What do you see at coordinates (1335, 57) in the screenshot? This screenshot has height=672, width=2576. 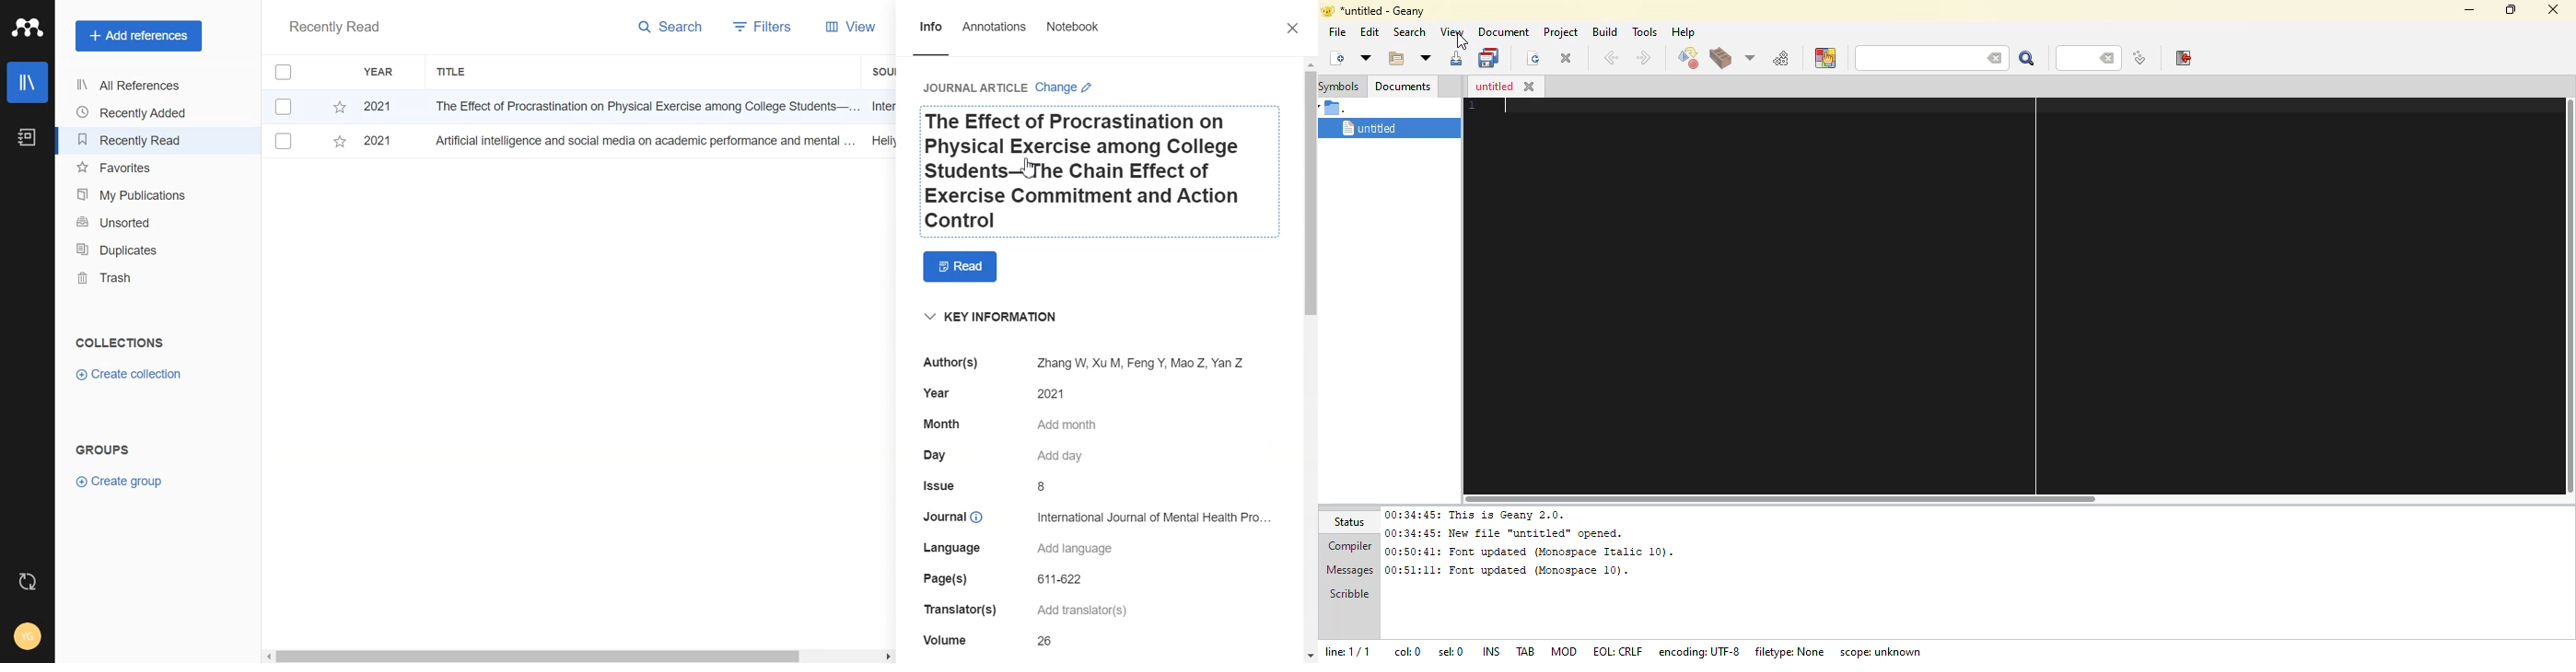 I see `create new` at bounding box center [1335, 57].